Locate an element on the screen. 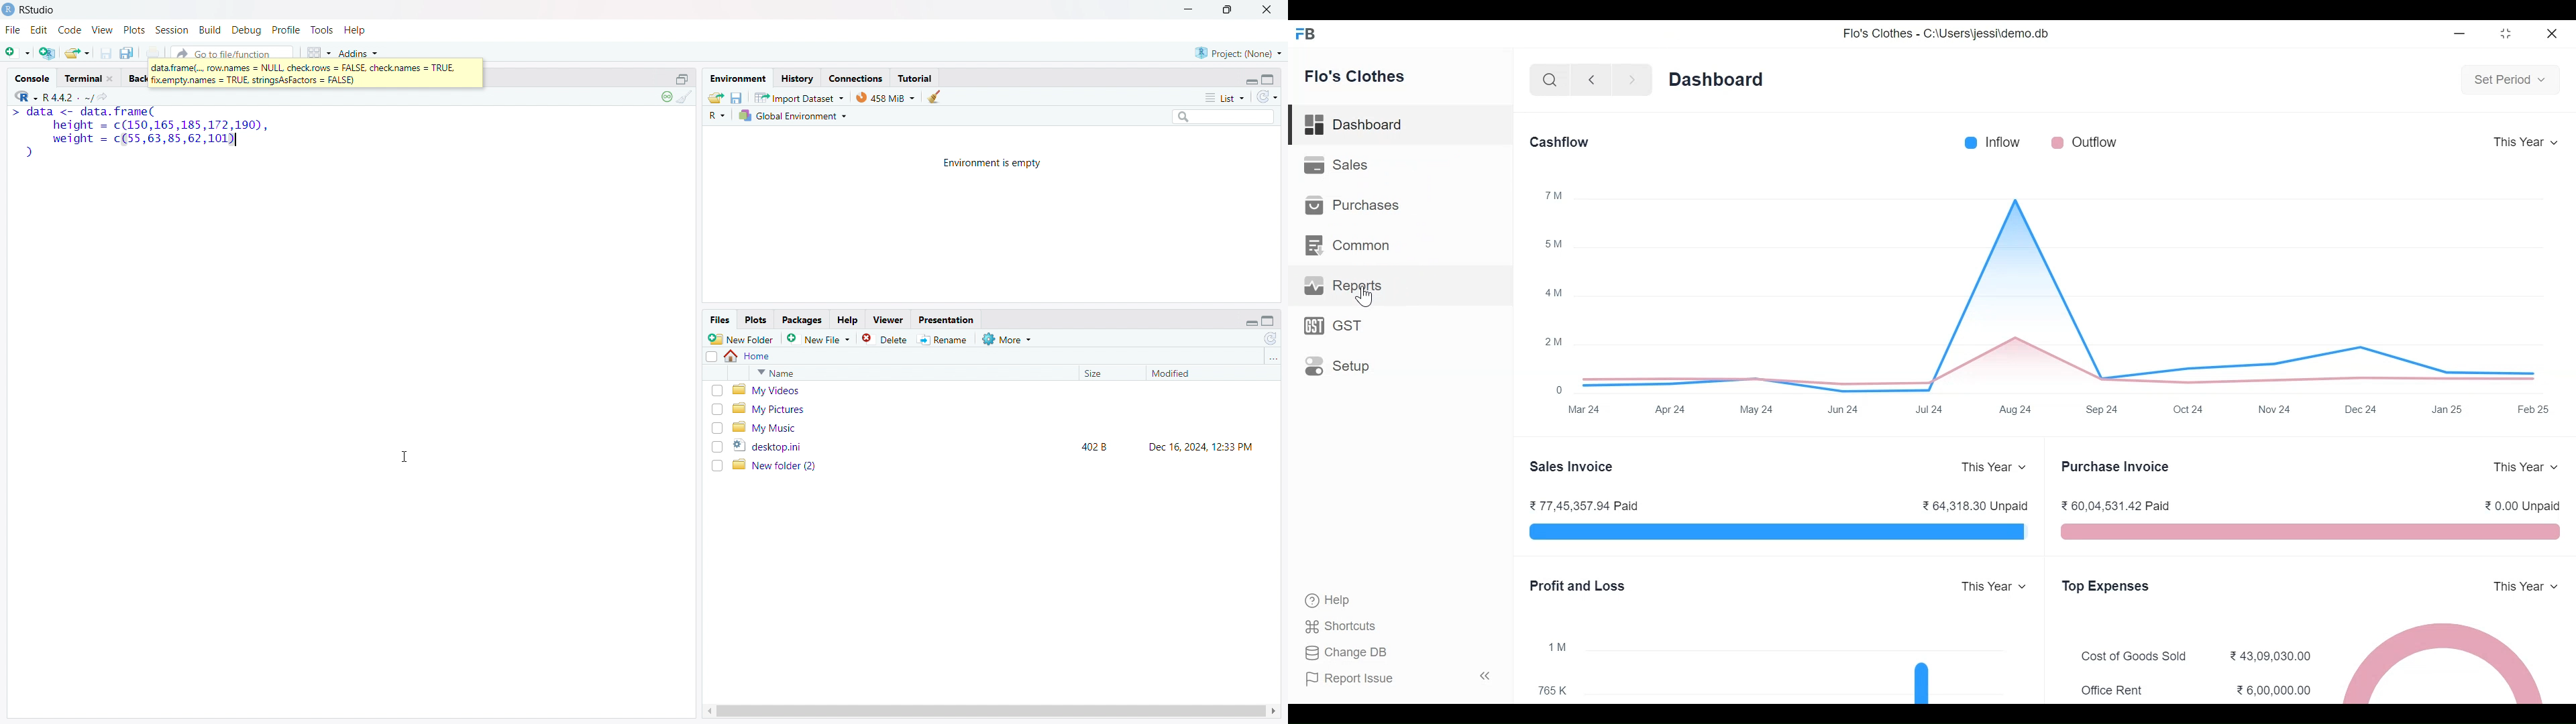  Restore is located at coordinates (2508, 33).